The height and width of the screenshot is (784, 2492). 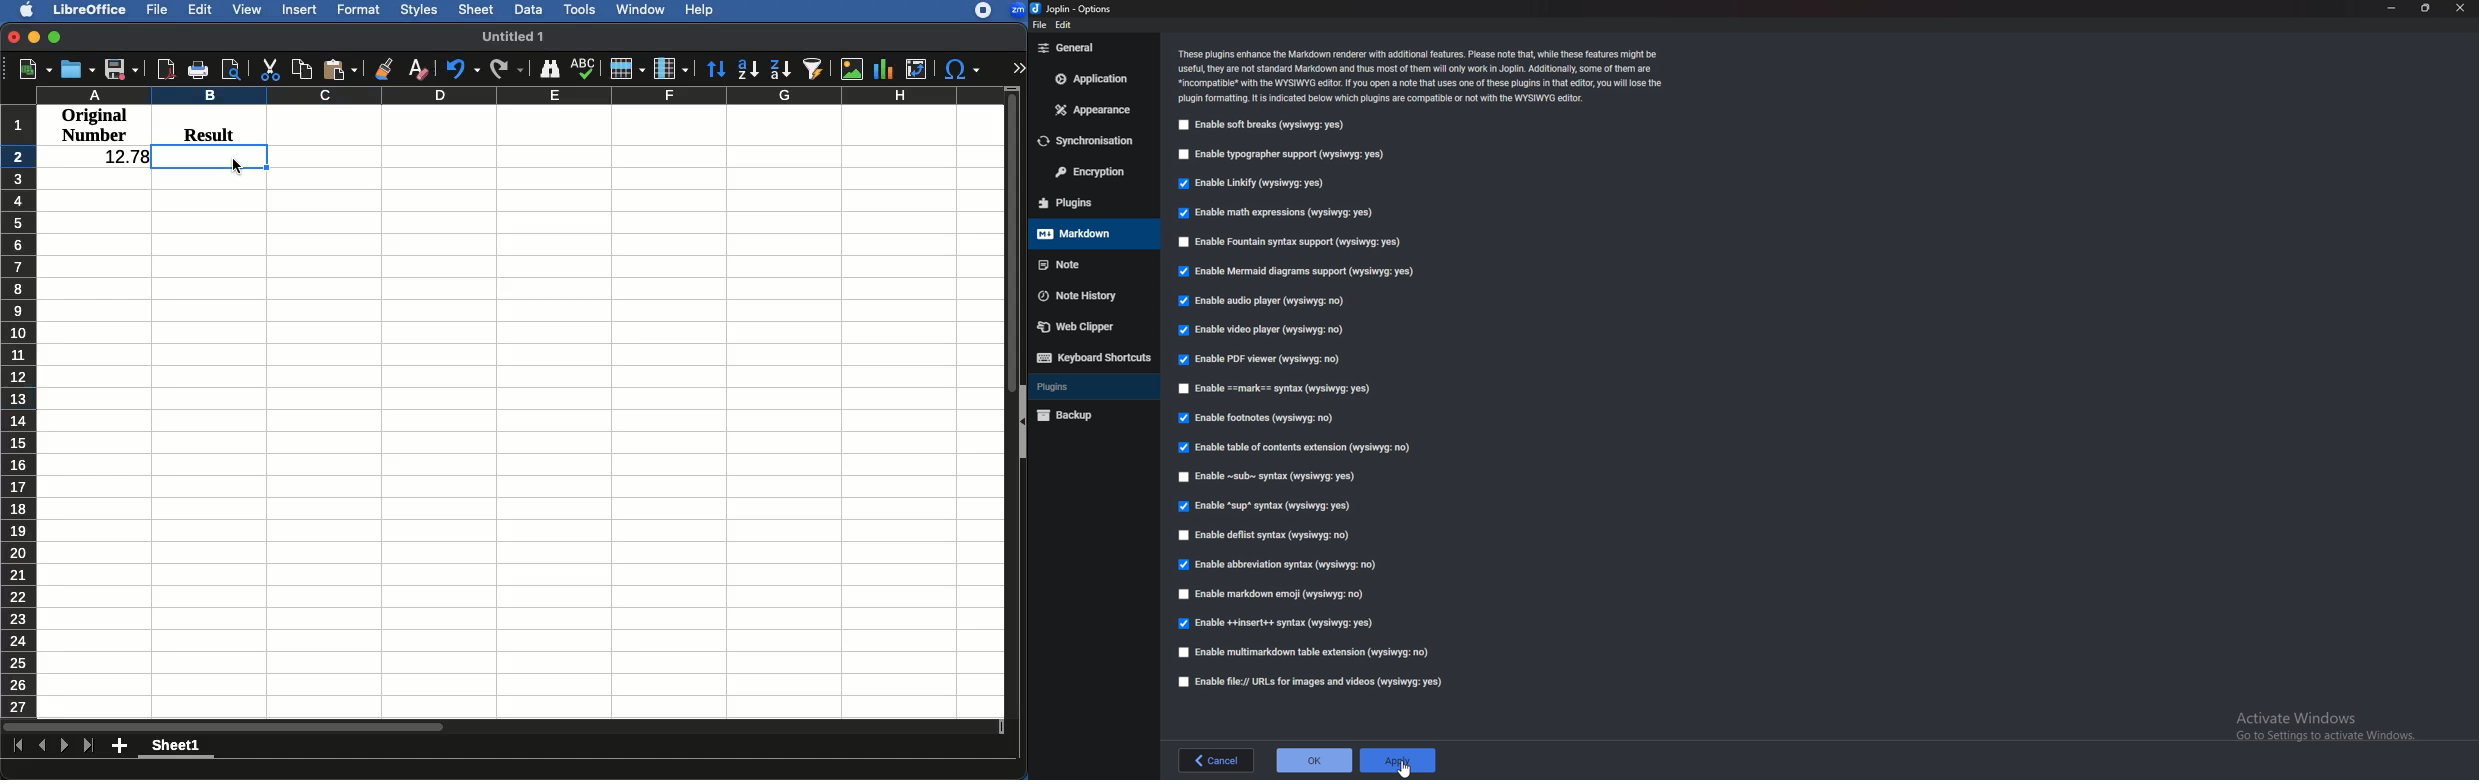 What do you see at coordinates (1299, 390) in the screenshot?
I see `enable Mark Syntax` at bounding box center [1299, 390].